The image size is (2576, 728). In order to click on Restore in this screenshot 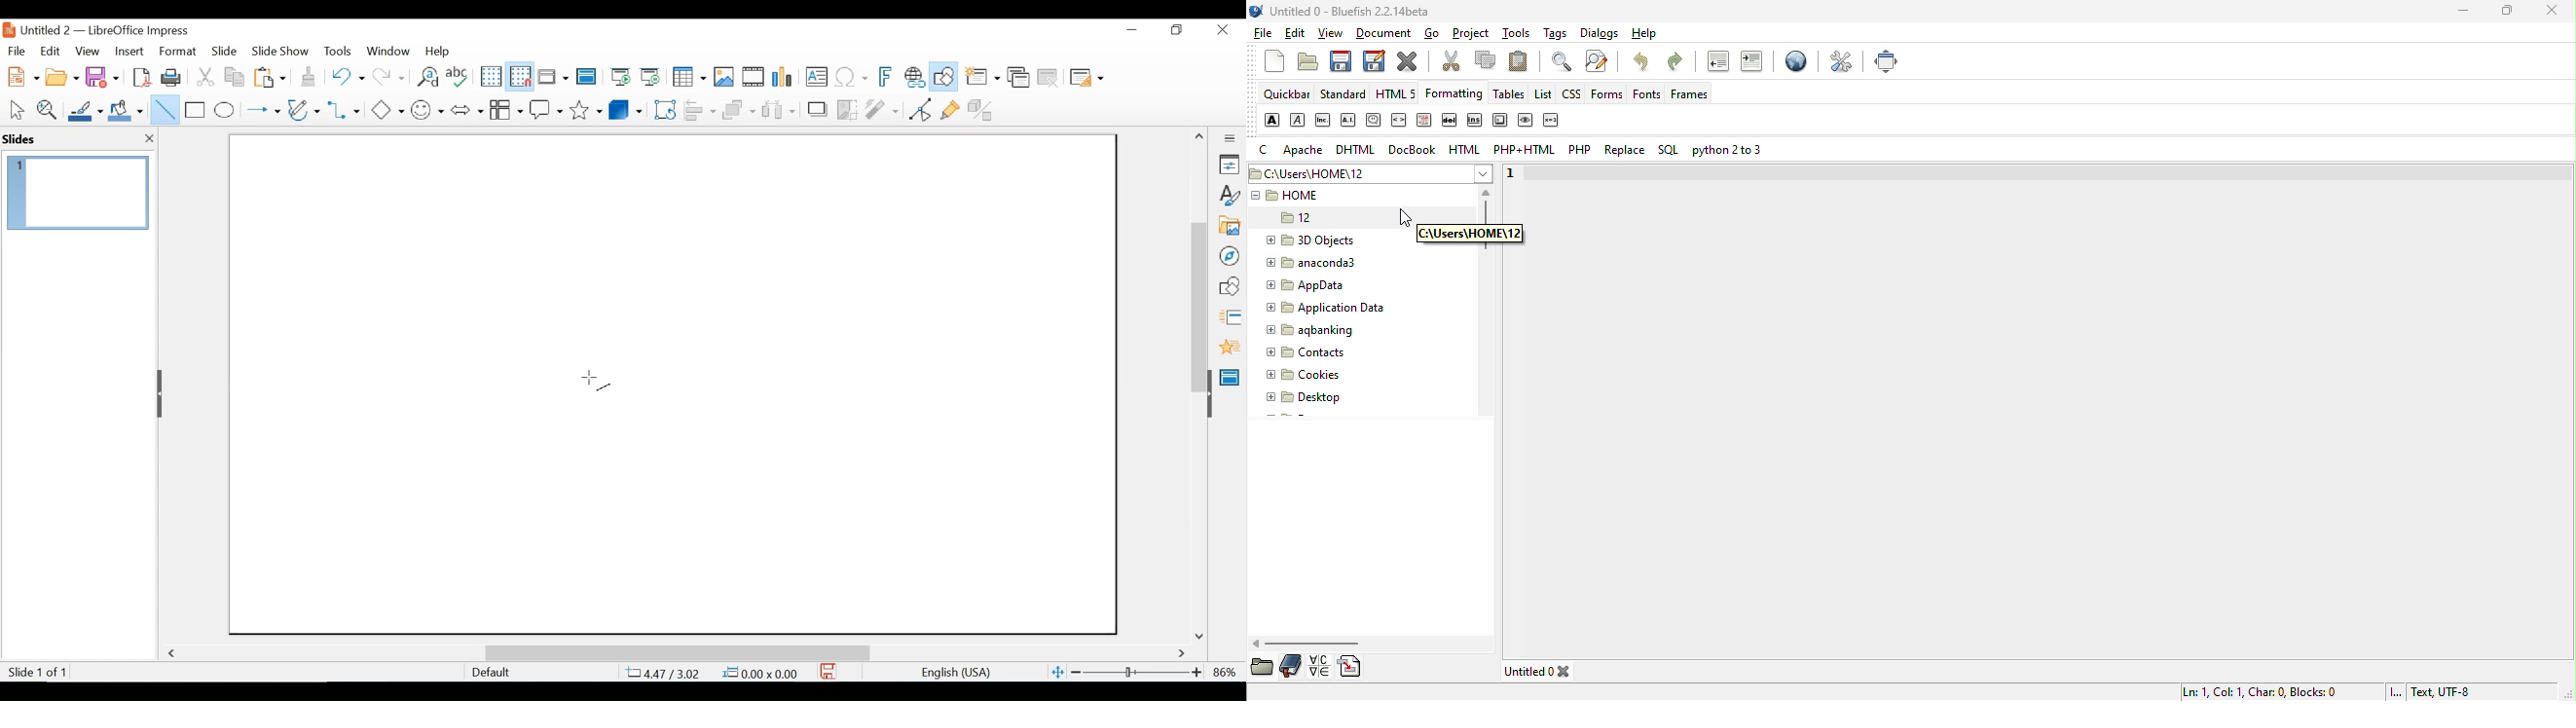, I will do `click(1175, 30)`.